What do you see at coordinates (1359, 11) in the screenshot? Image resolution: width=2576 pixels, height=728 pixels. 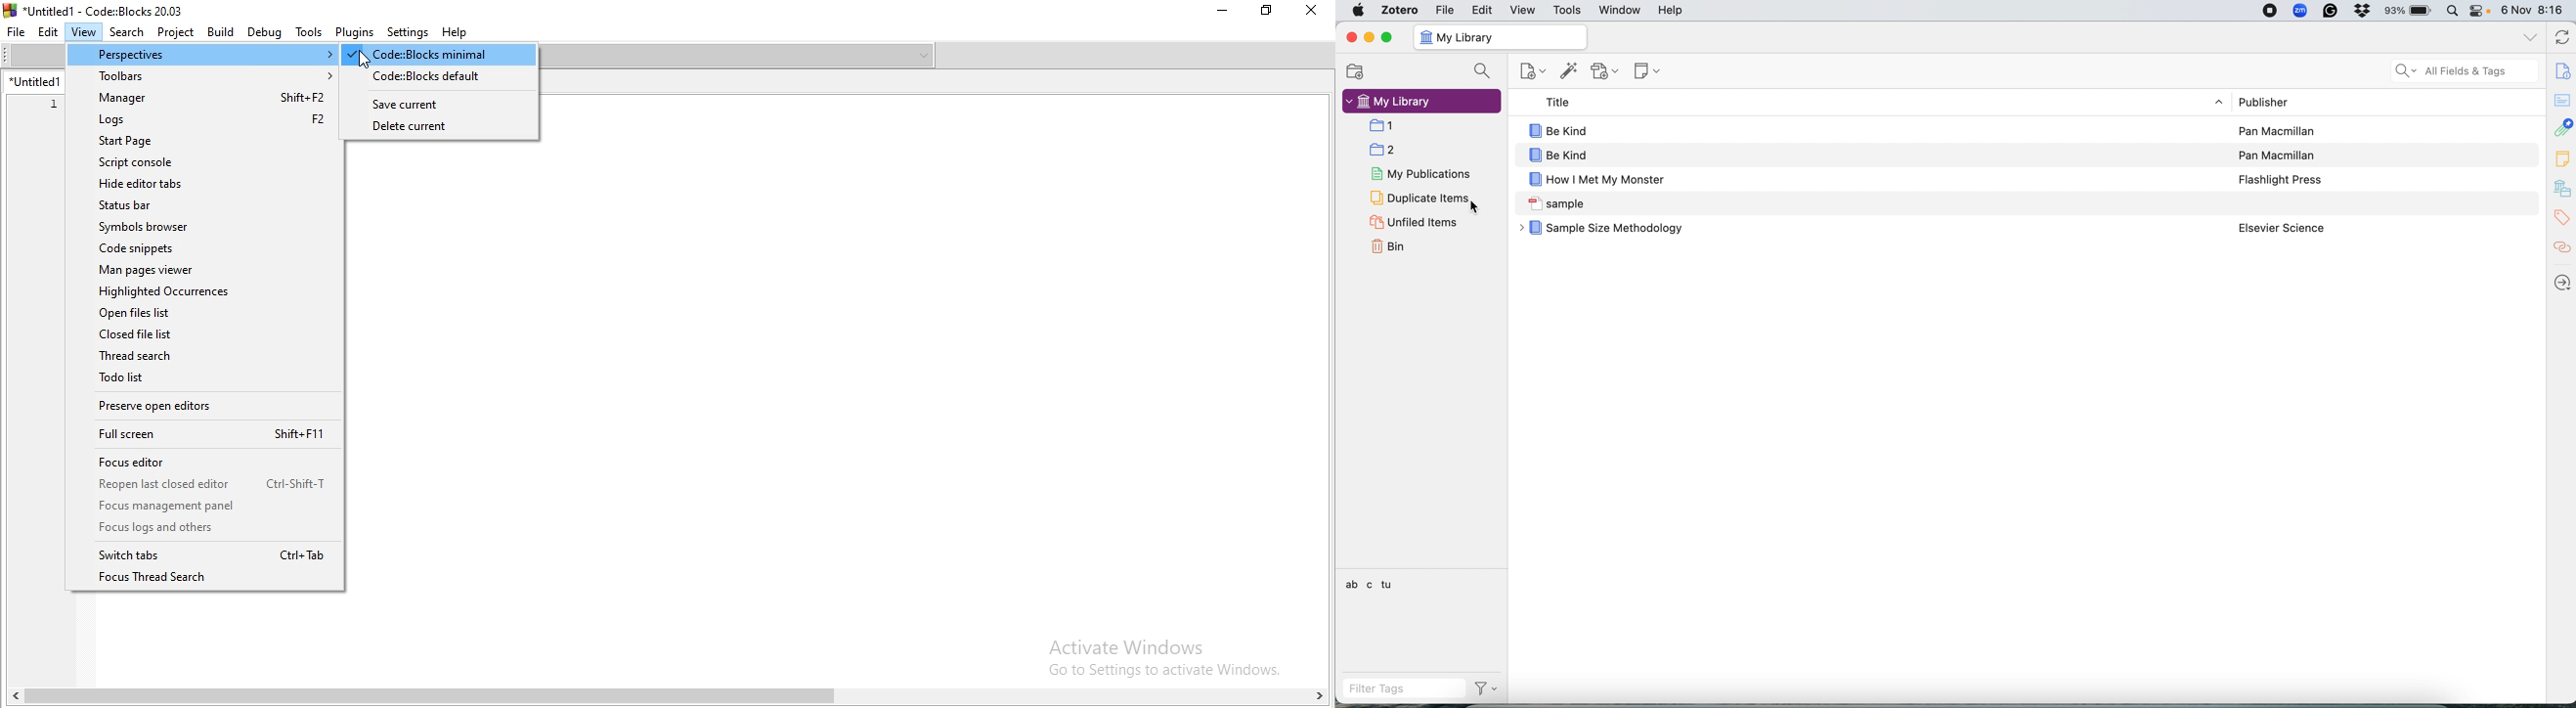 I see `system logo` at bounding box center [1359, 11].